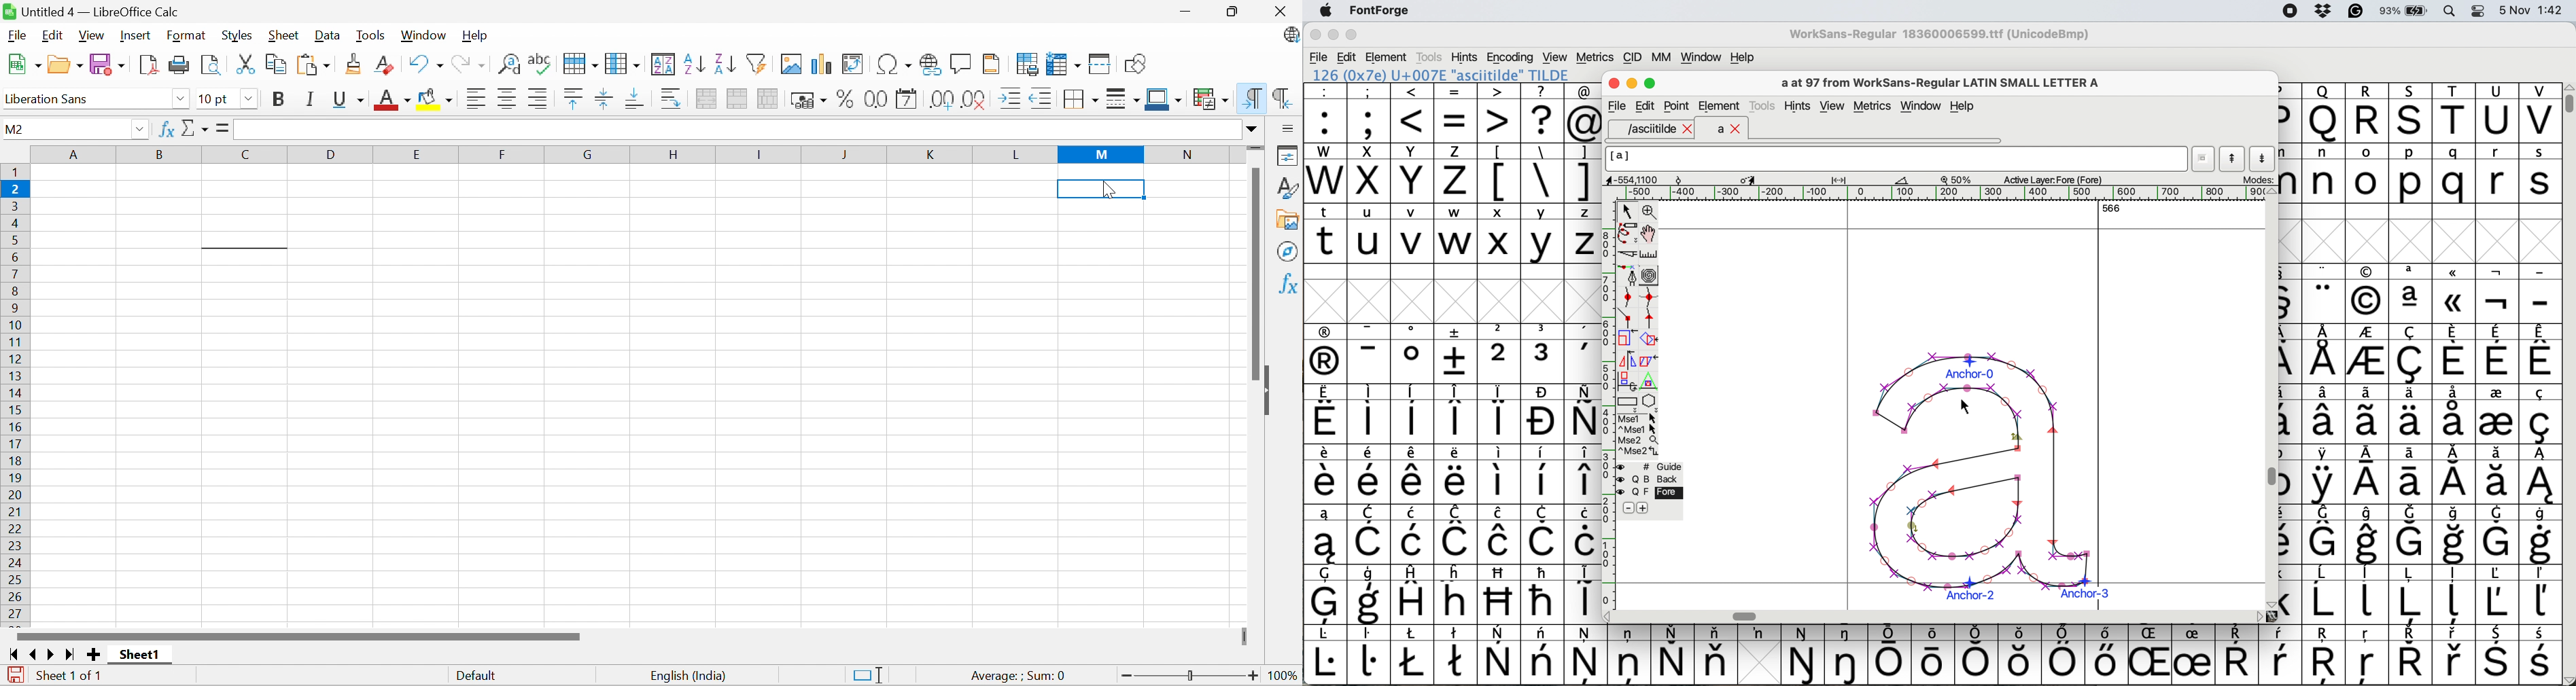  Describe the element at coordinates (541, 65) in the screenshot. I see `Spelling` at that location.